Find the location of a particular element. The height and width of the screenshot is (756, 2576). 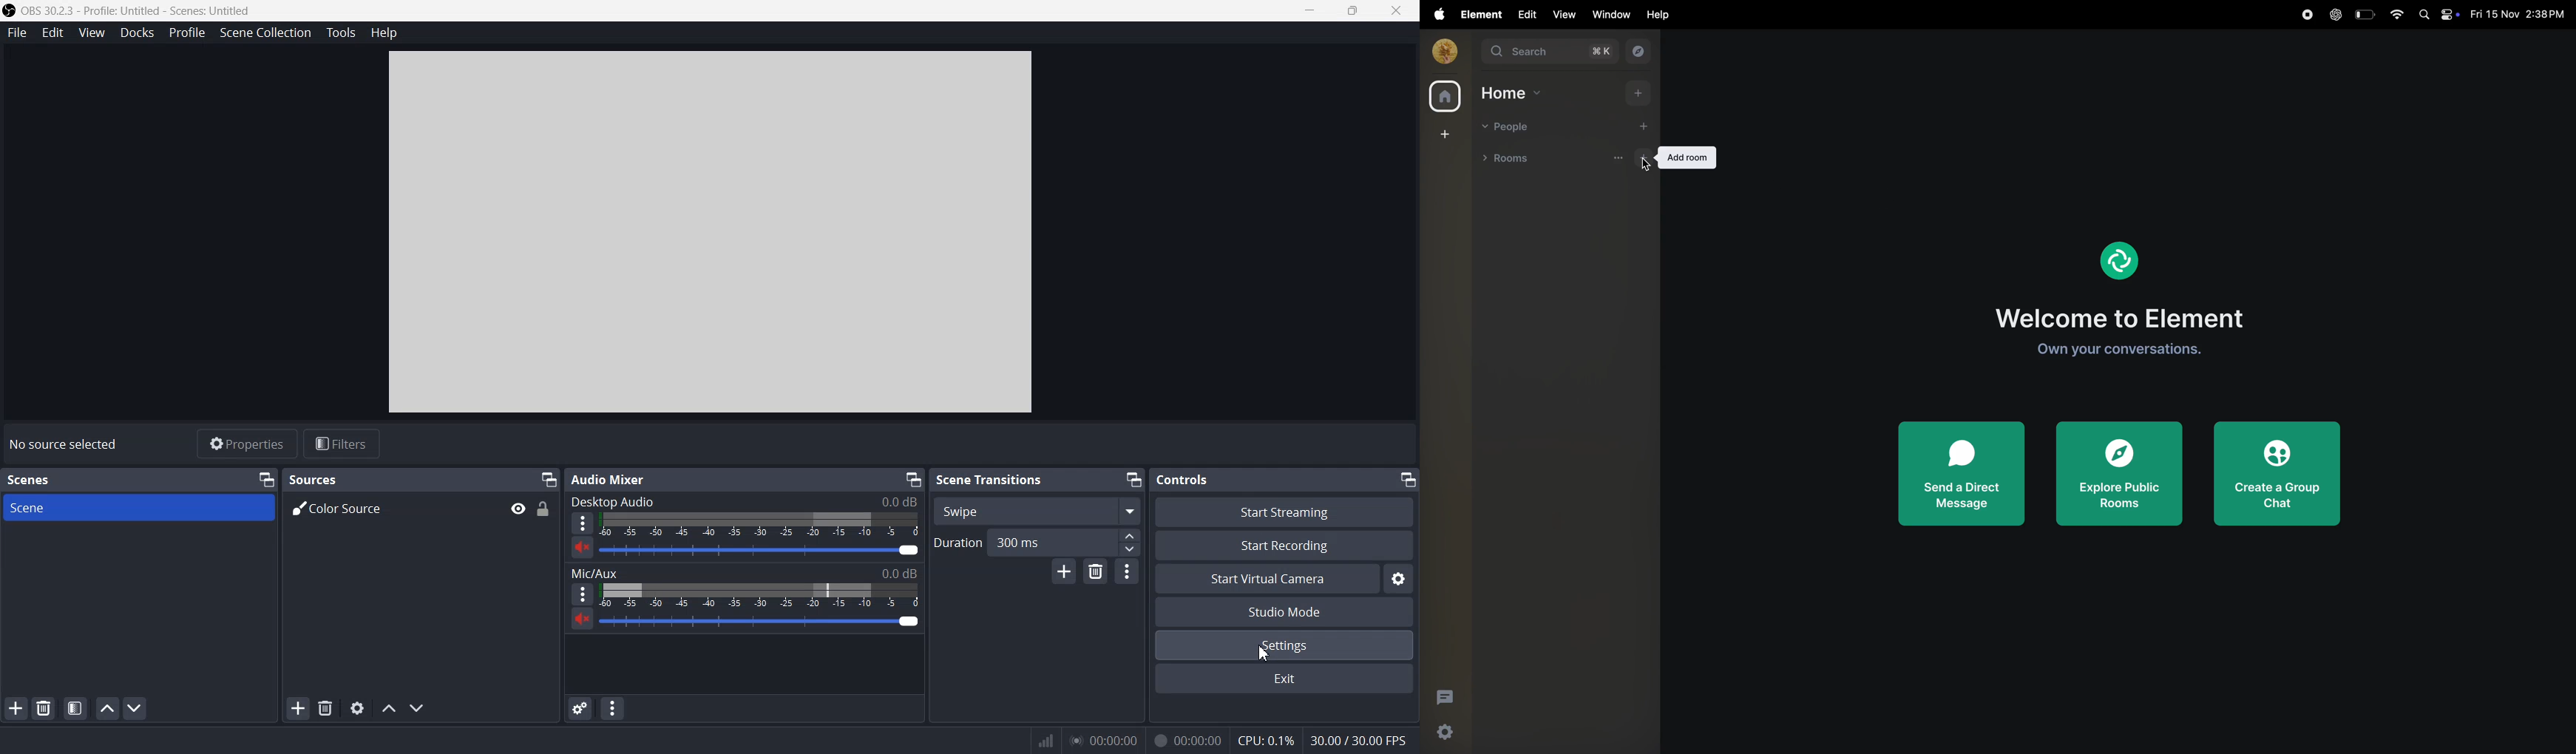

Minimize is located at coordinates (265, 478).